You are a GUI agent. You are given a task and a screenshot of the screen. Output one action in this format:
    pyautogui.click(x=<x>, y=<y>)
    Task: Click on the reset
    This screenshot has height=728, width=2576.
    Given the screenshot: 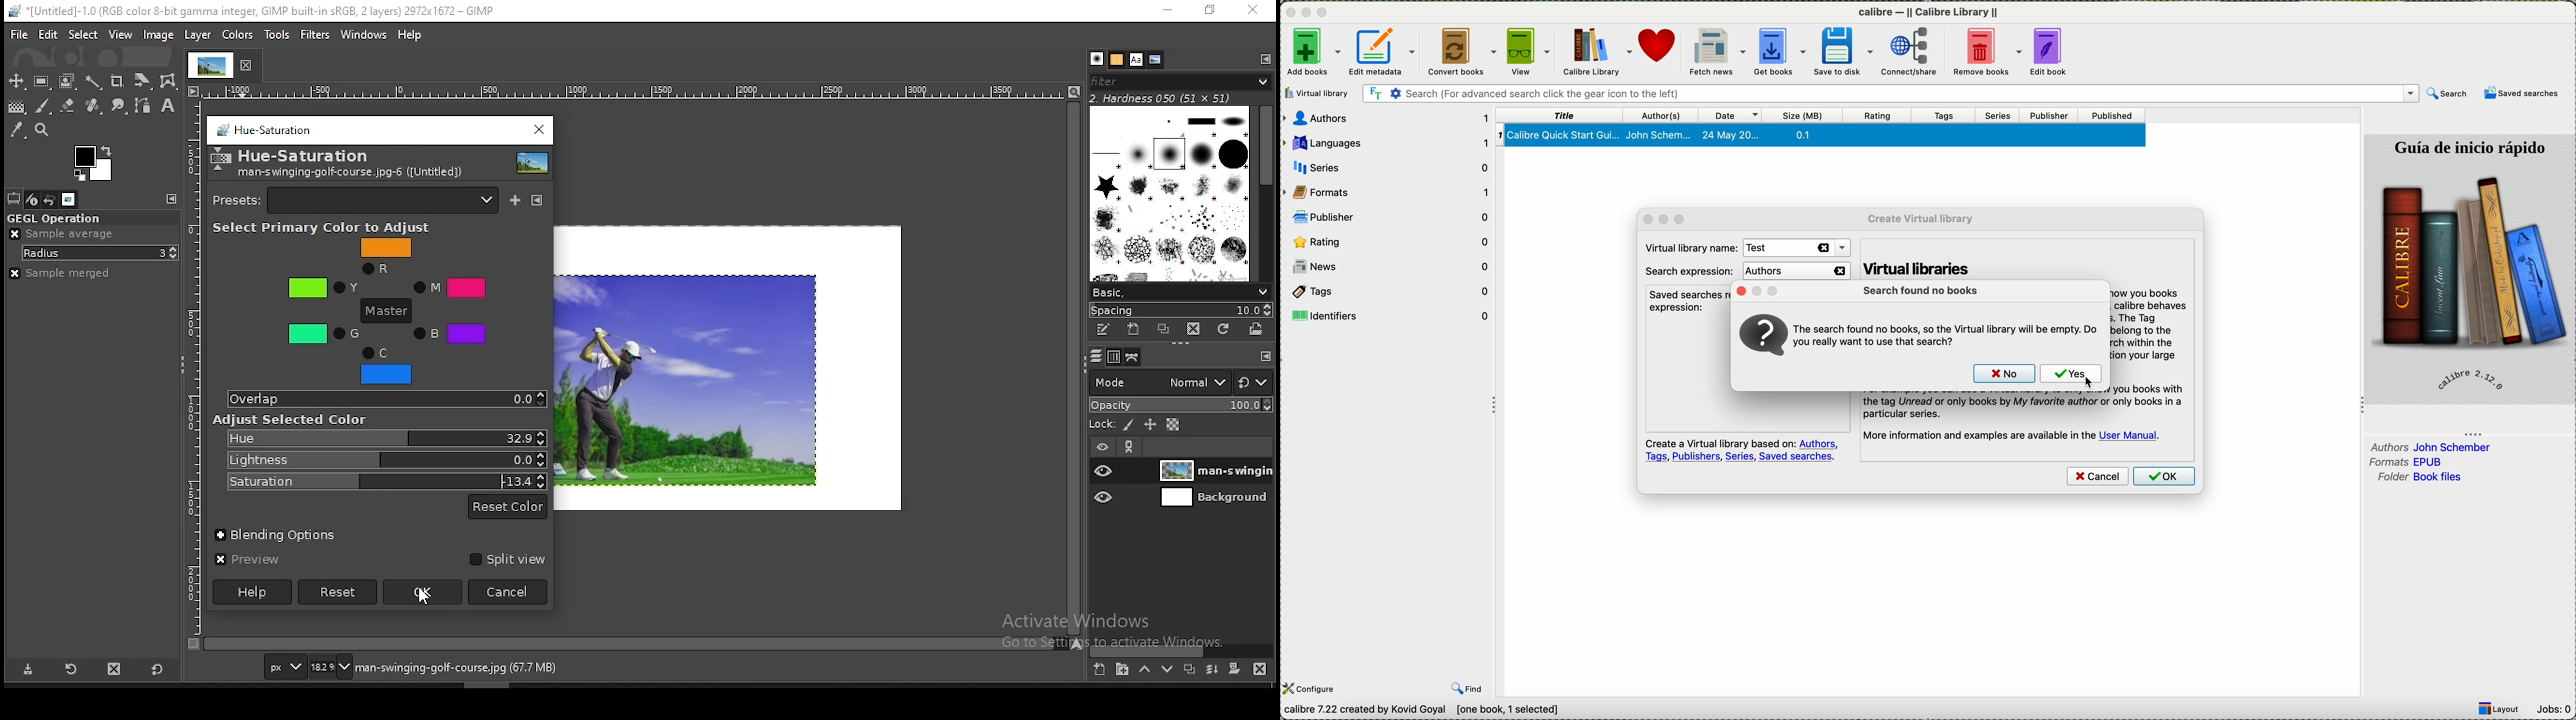 What is the action you would take?
    pyautogui.click(x=336, y=593)
    